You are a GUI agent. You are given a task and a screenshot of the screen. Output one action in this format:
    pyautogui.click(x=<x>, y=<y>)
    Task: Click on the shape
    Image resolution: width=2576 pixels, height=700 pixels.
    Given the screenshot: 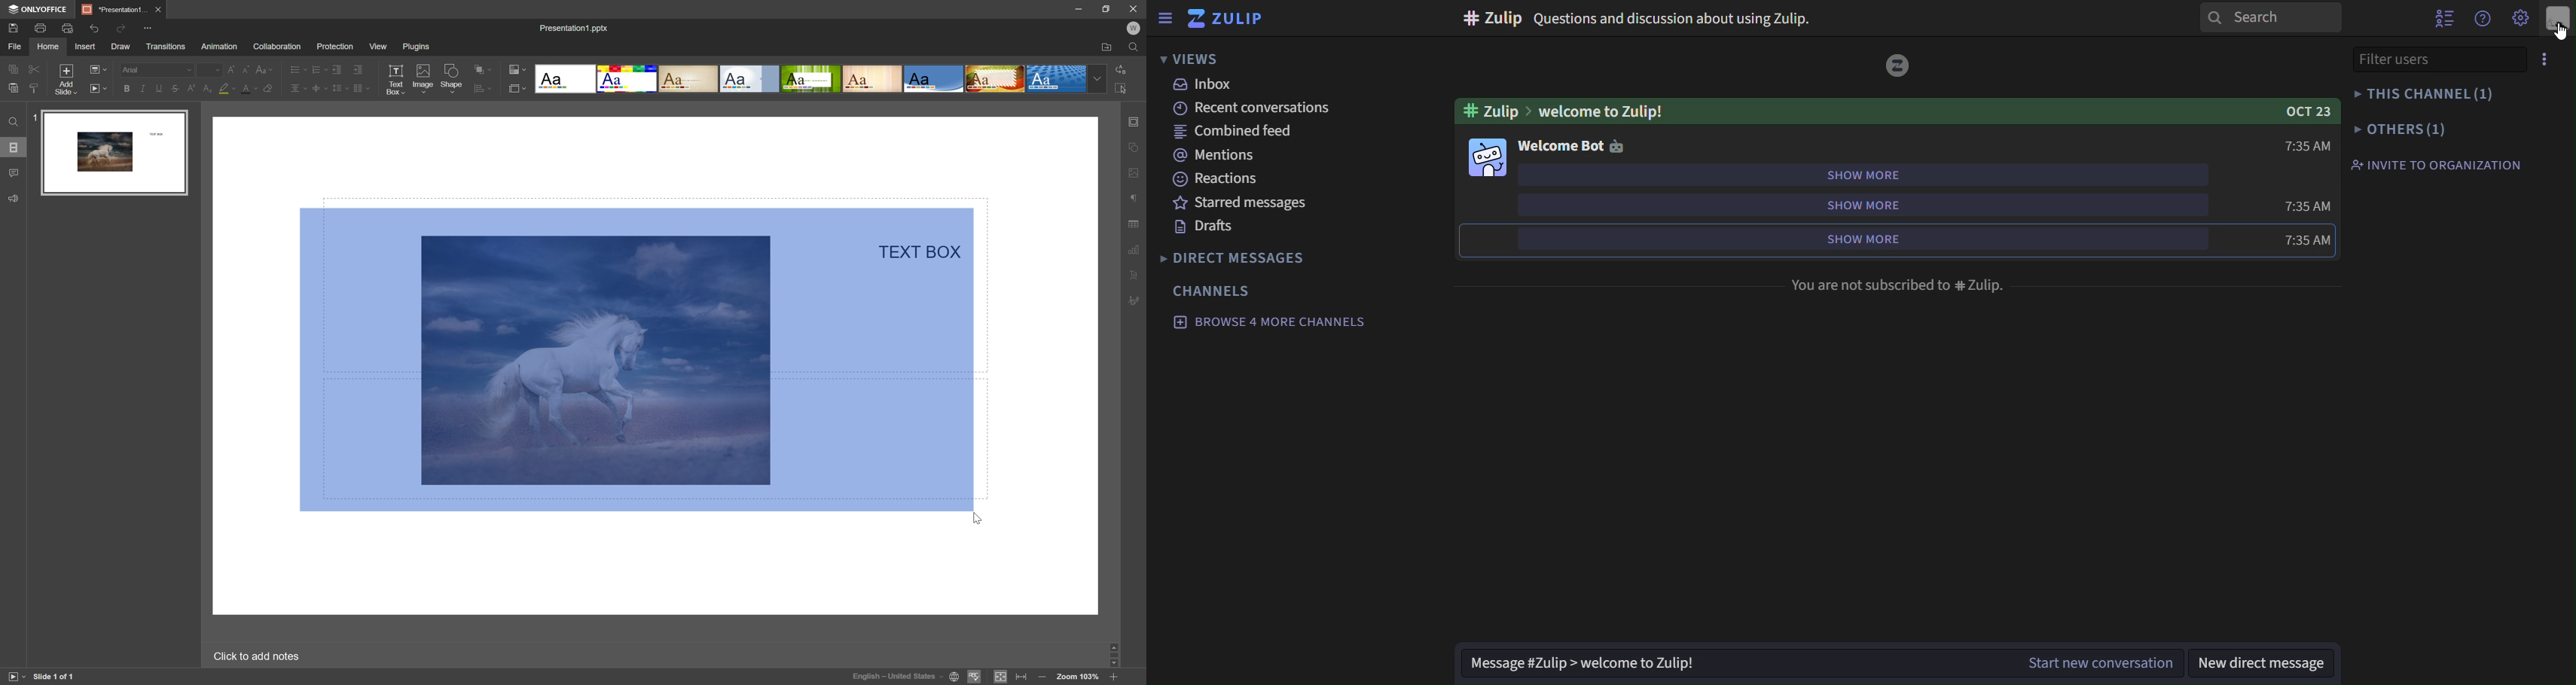 What is the action you would take?
    pyautogui.click(x=452, y=78)
    